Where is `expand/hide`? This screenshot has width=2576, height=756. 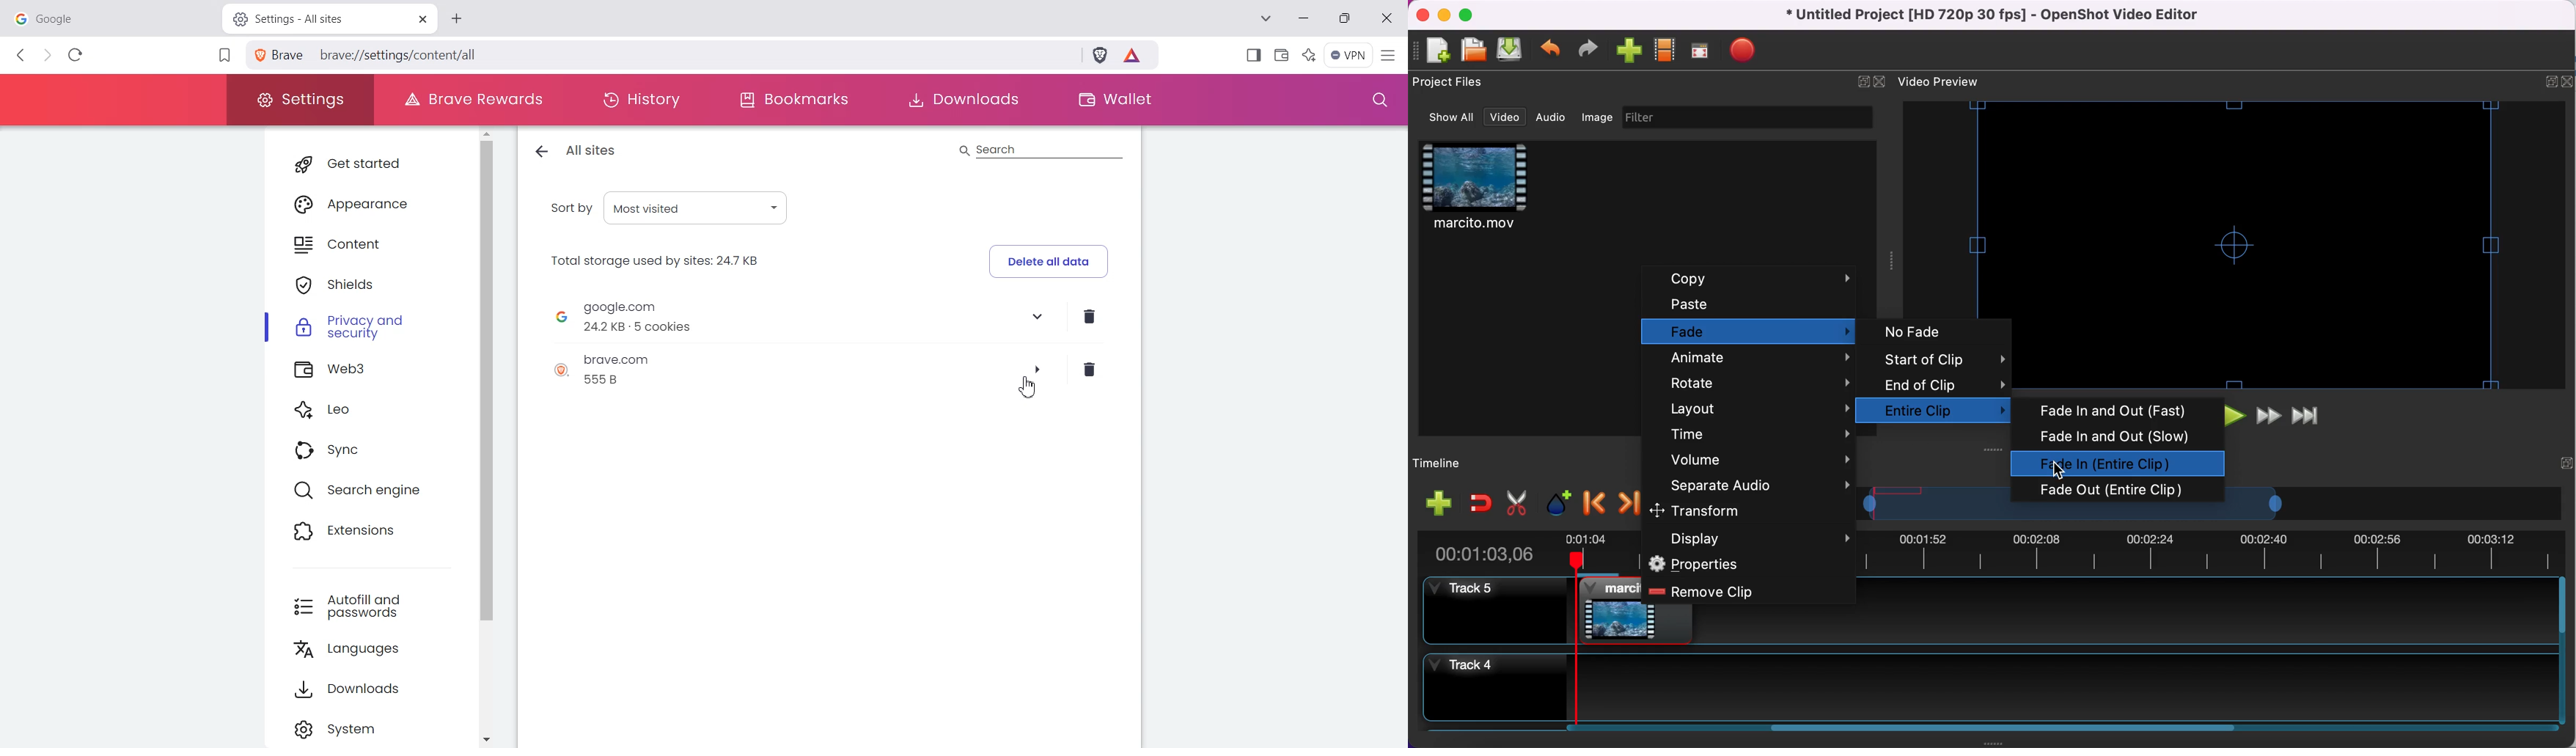
expand/hide is located at coordinates (1860, 82).